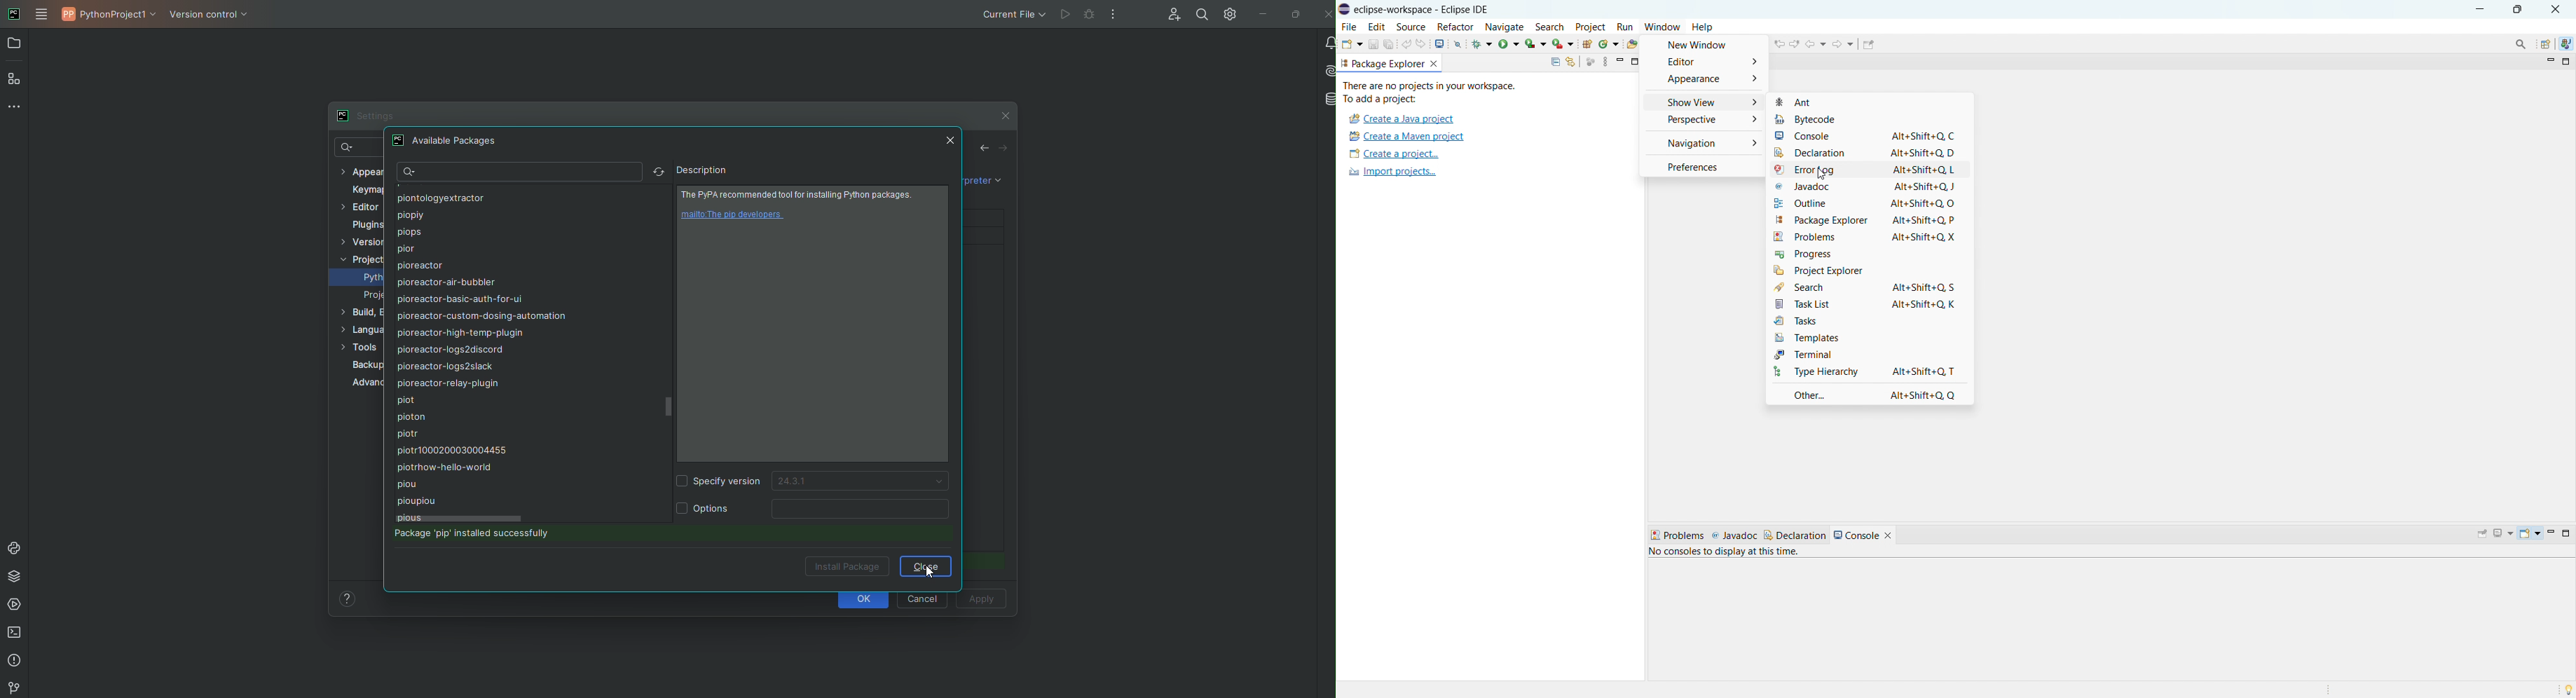 Image resolution: width=2576 pixels, height=700 pixels. What do you see at coordinates (1676, 534) in the screenshot?
I see ` Problems` at bounding box center [1676, 534].